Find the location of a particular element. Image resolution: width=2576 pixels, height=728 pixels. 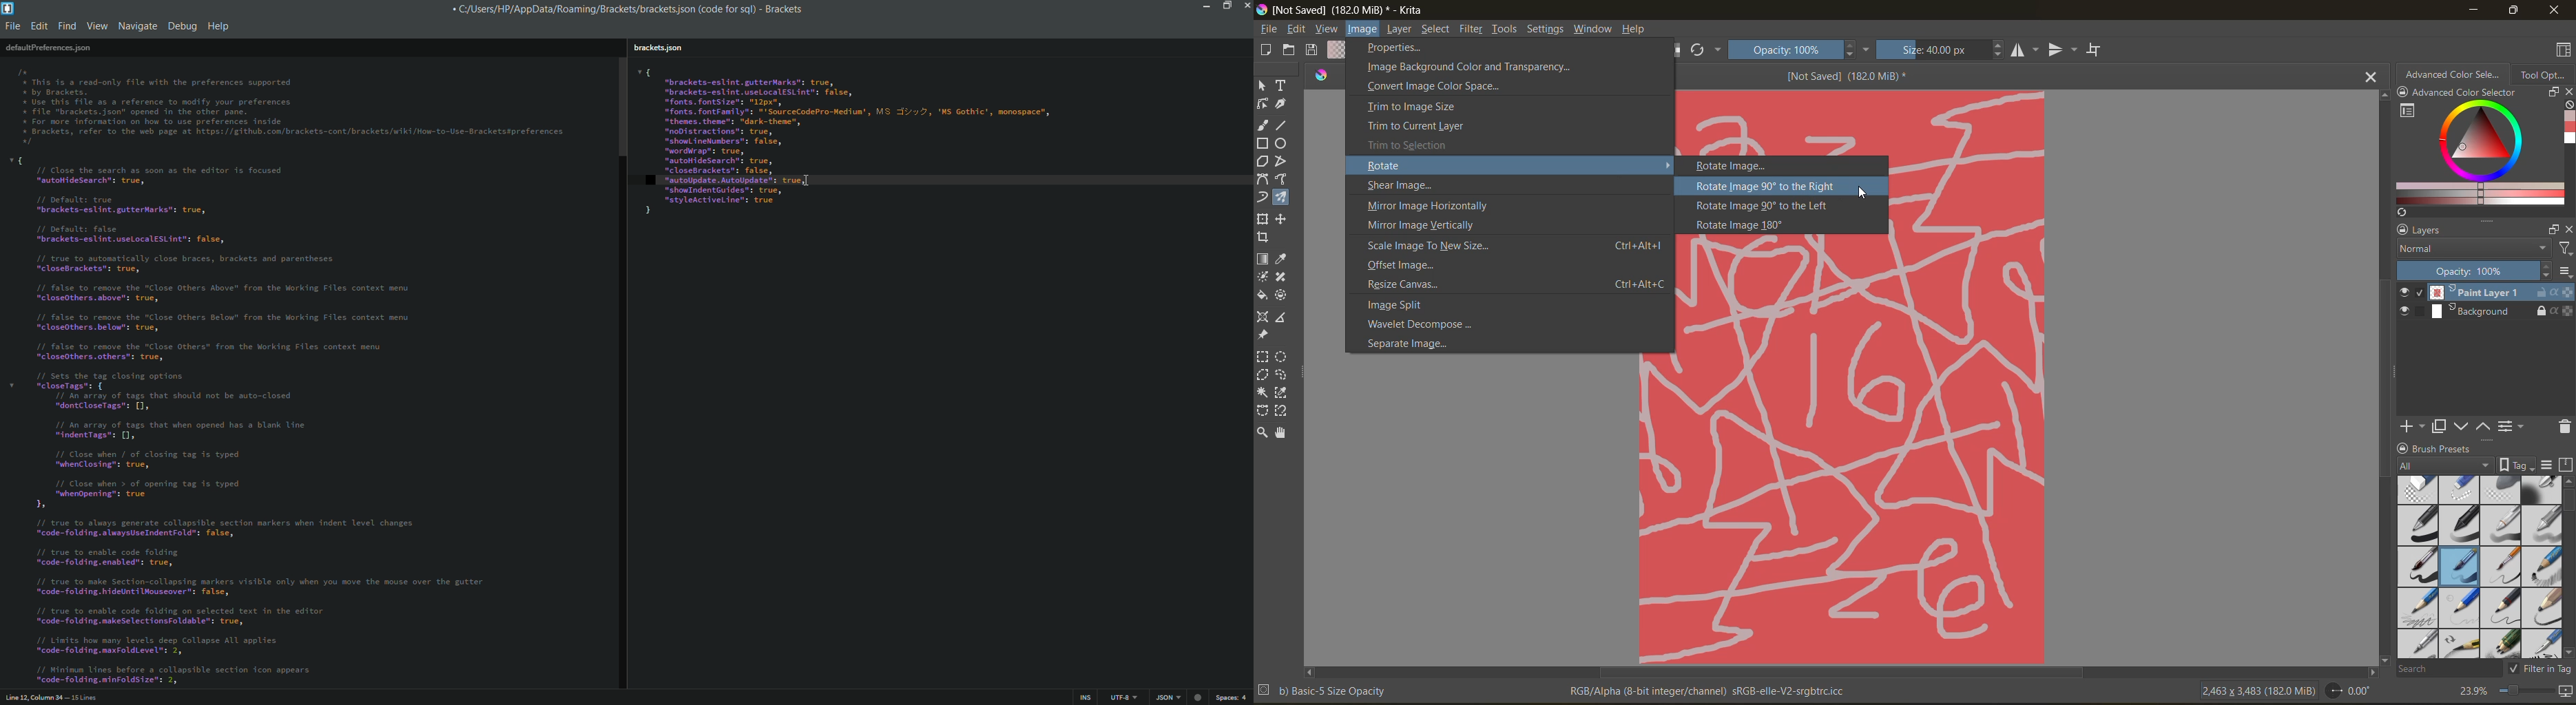

normal is located at coordinates (2472, 247).